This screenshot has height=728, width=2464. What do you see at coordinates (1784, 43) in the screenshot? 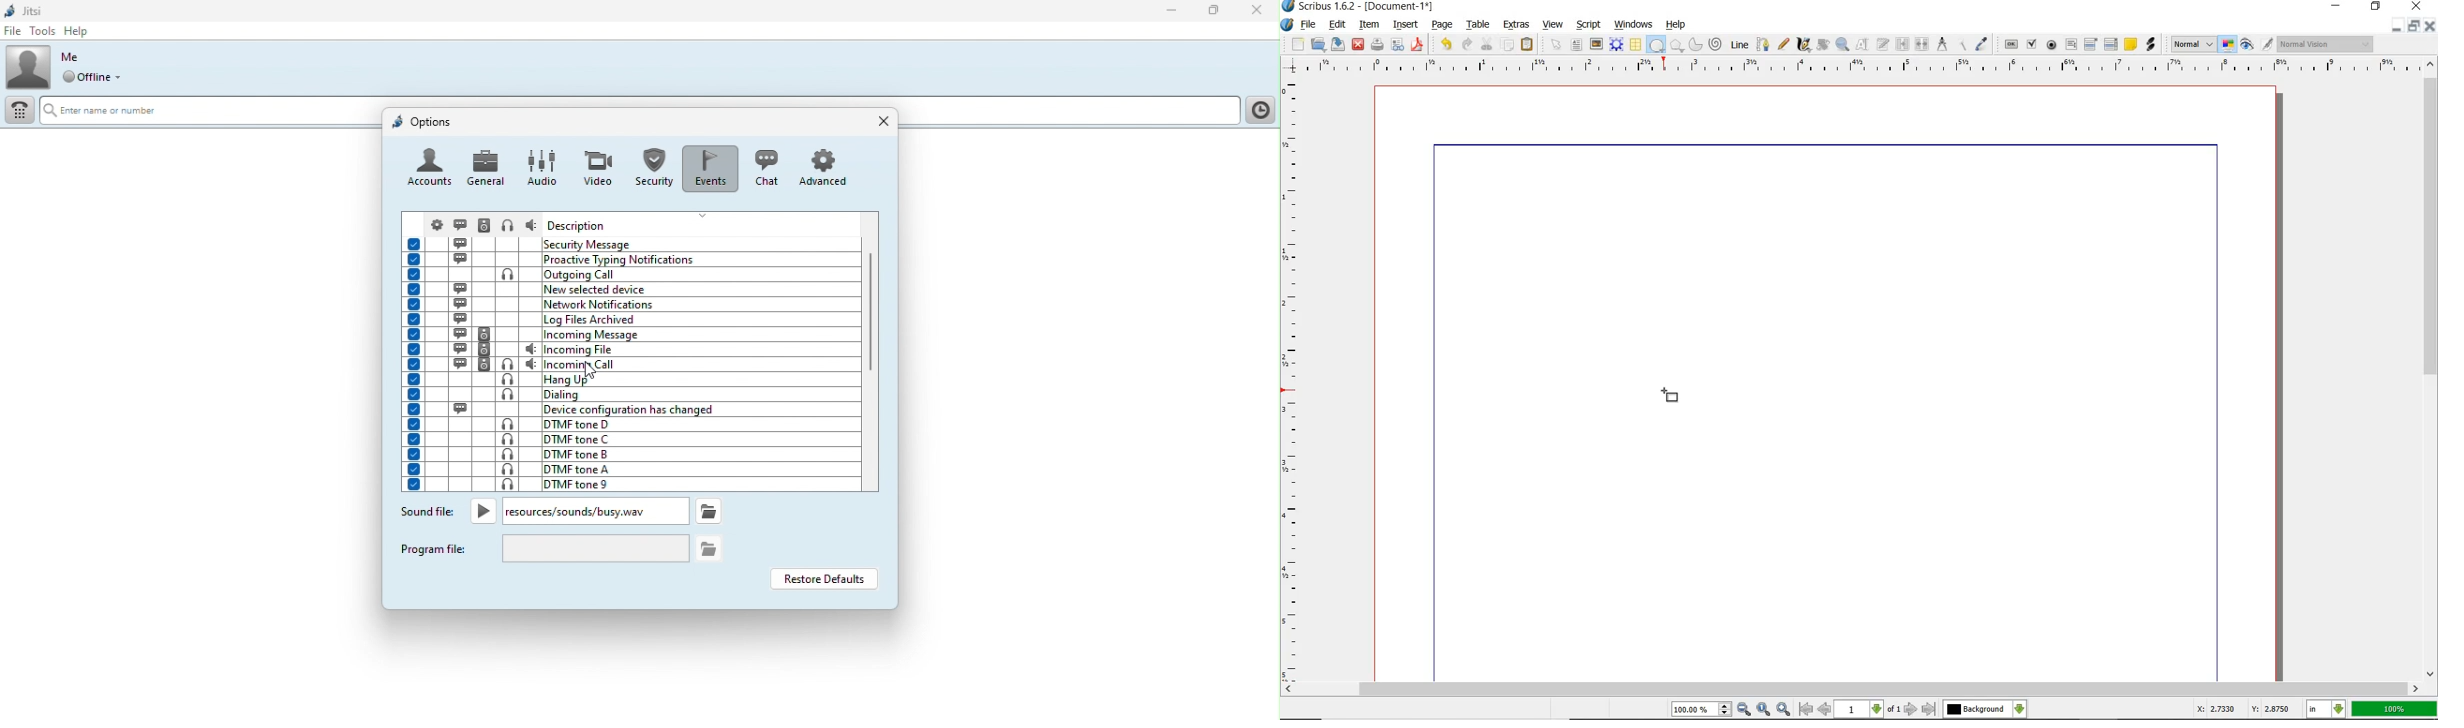
I see `FREEHAND LINE` at bounding box center [1784, 43].